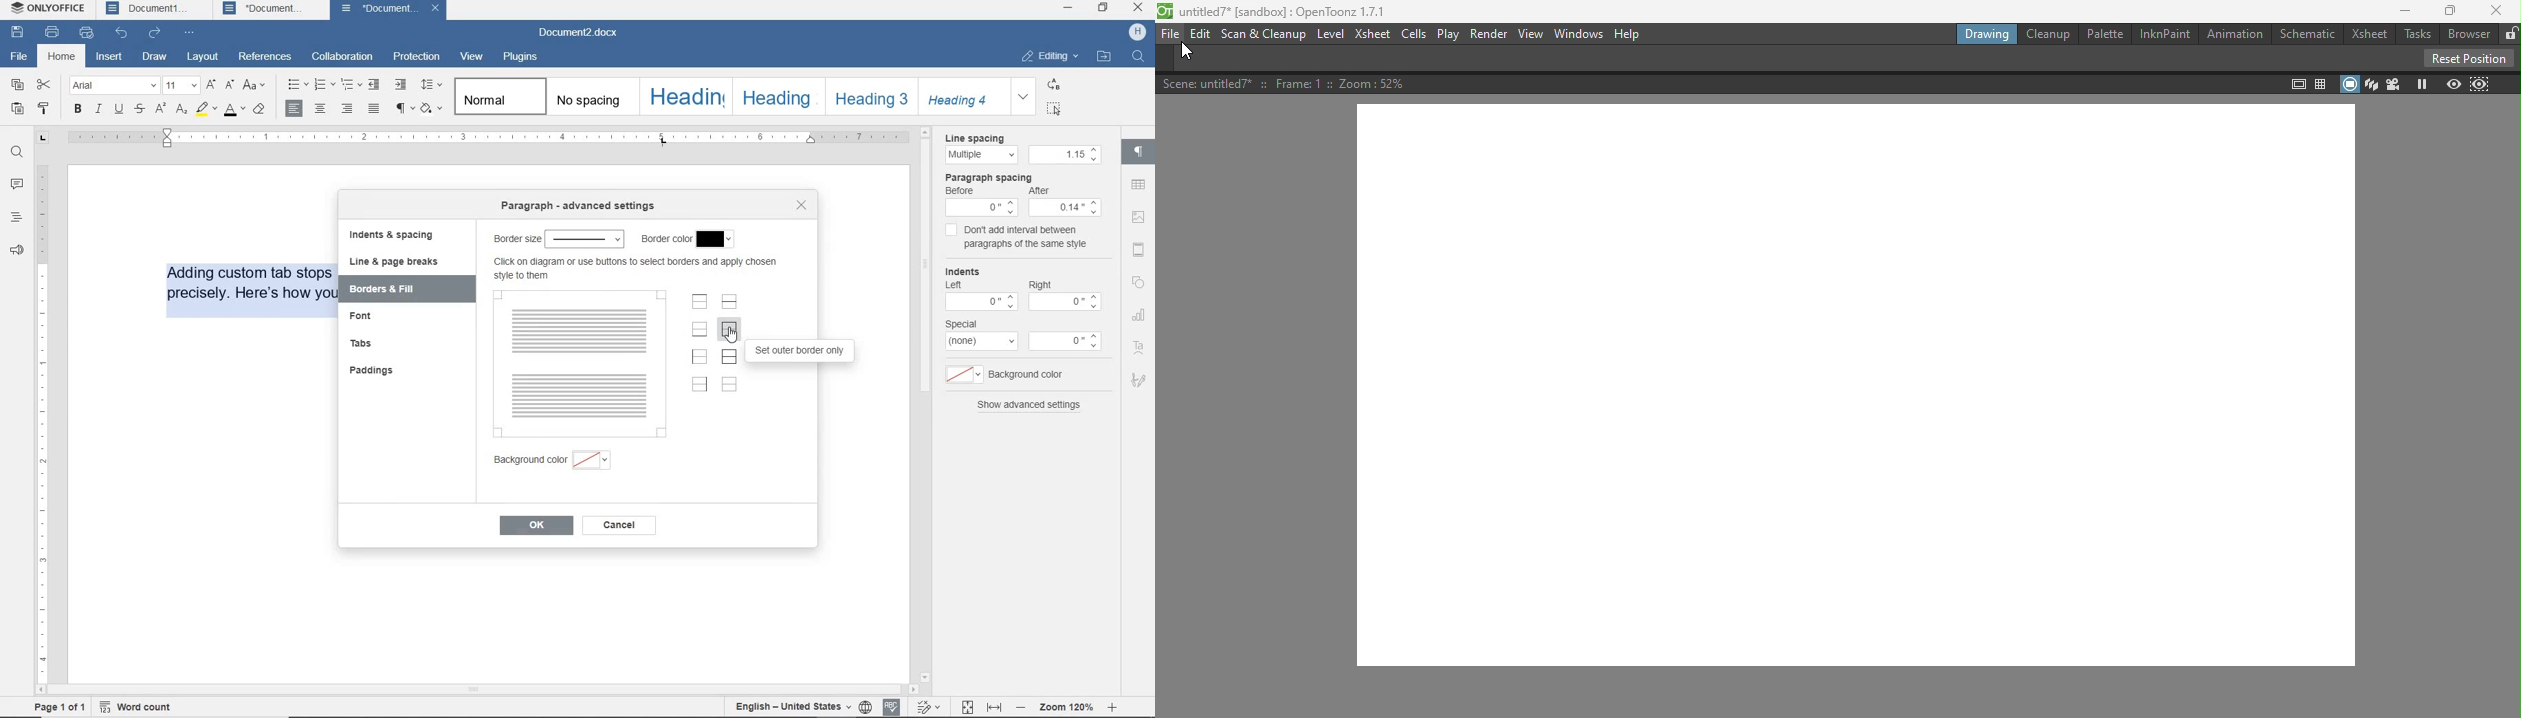  What do you see at coordinates (1140, 151) in the screenshot?
I see `paragraph settings` at bounding box center [1140, 151].